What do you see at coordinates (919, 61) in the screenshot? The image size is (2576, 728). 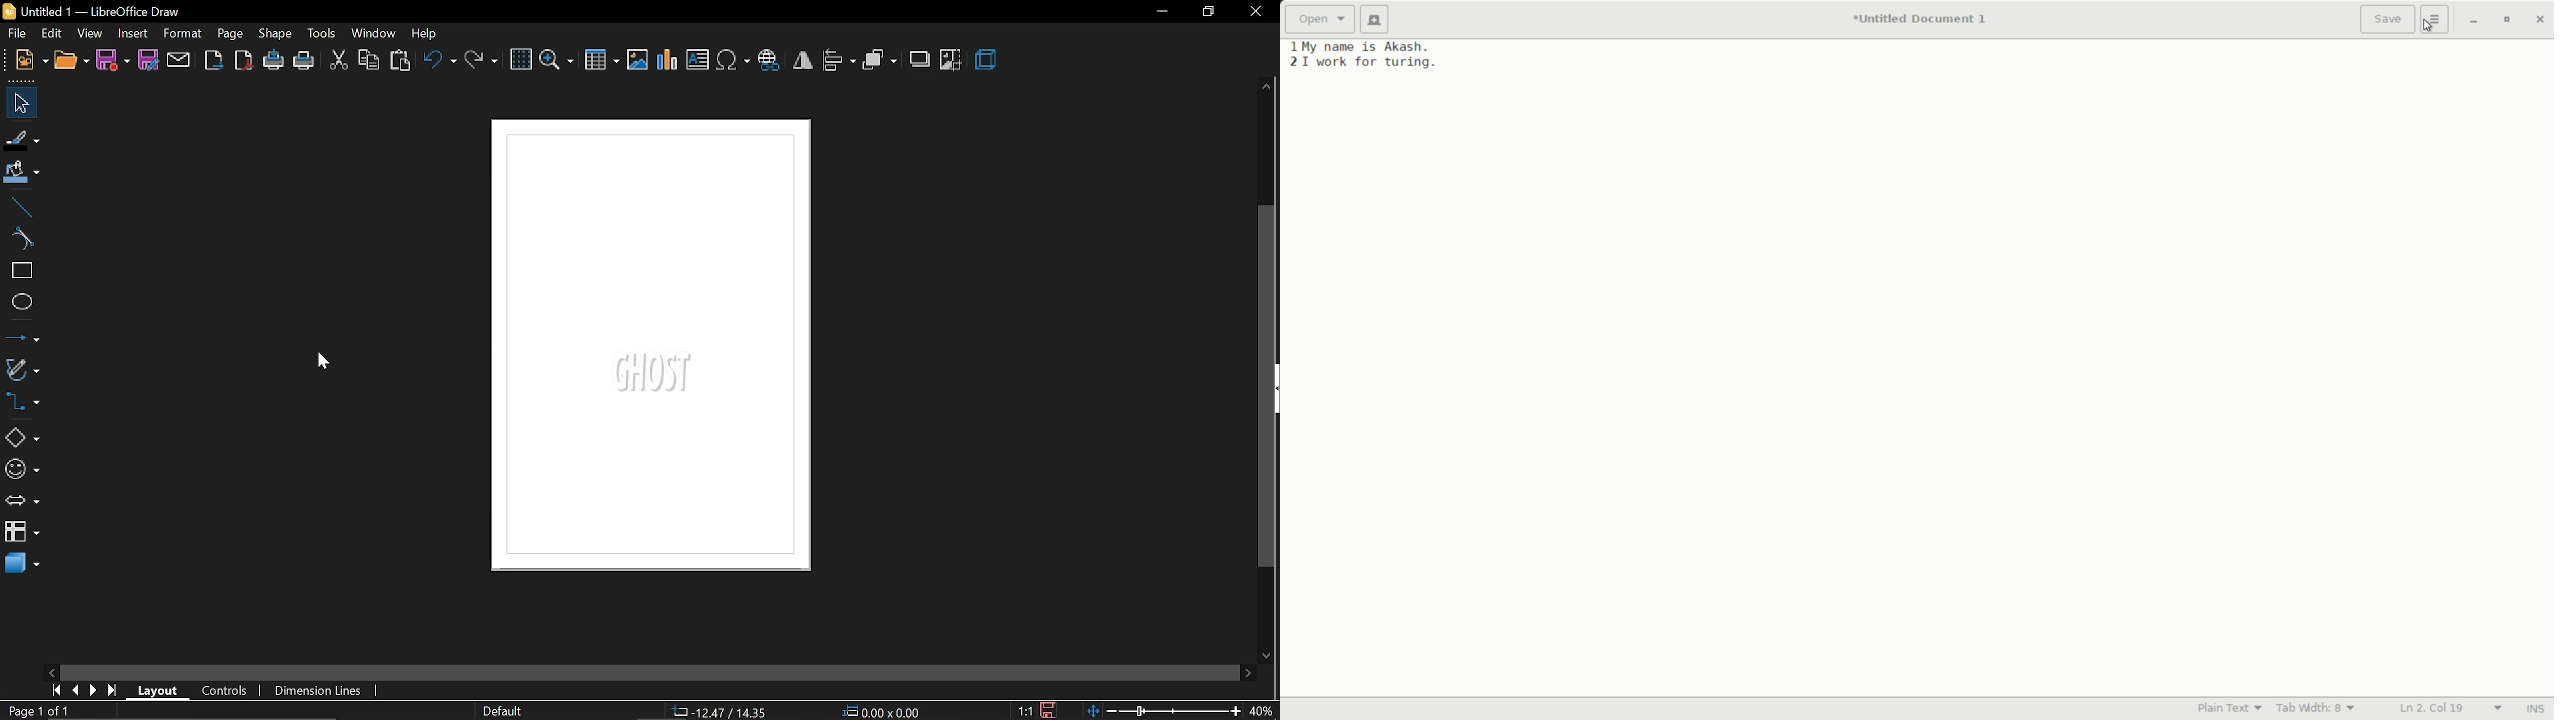 I see `shadow` at bounding box center [919, 61].